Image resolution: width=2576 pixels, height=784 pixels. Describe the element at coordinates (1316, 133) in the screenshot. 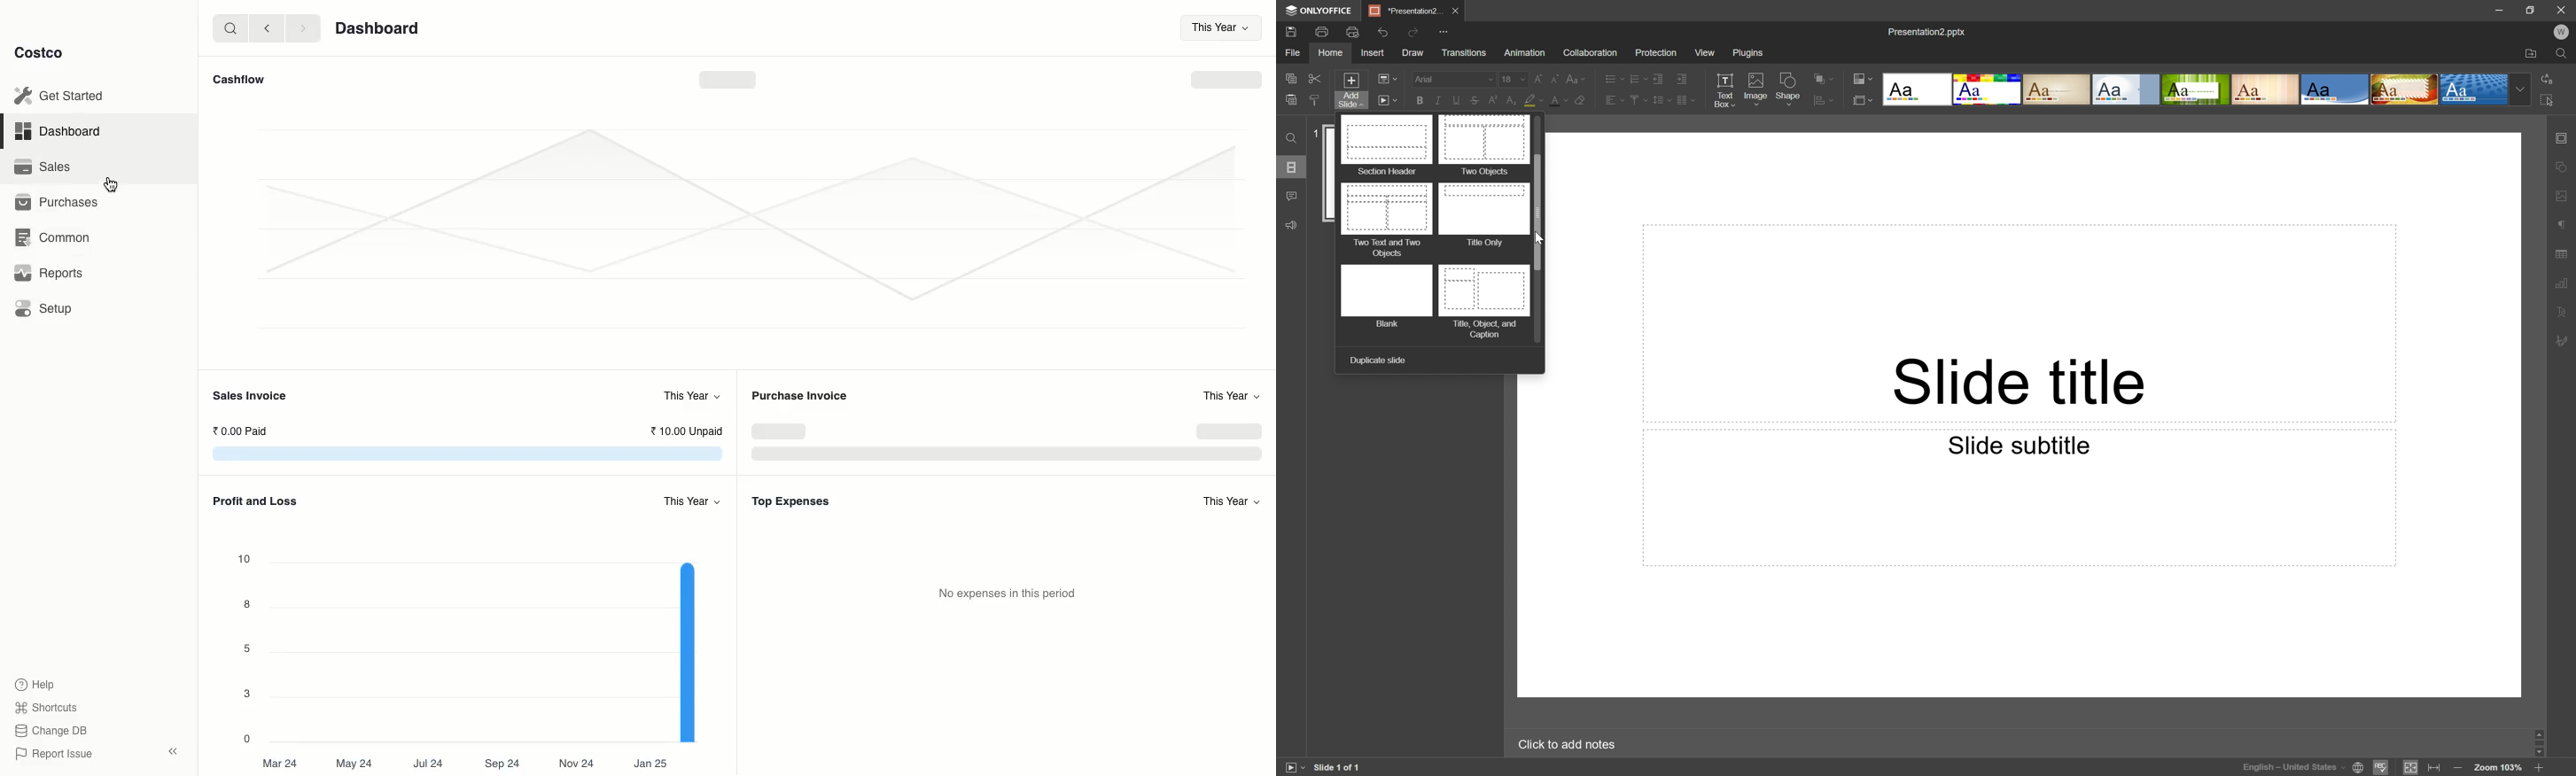

I see `1` at that location.